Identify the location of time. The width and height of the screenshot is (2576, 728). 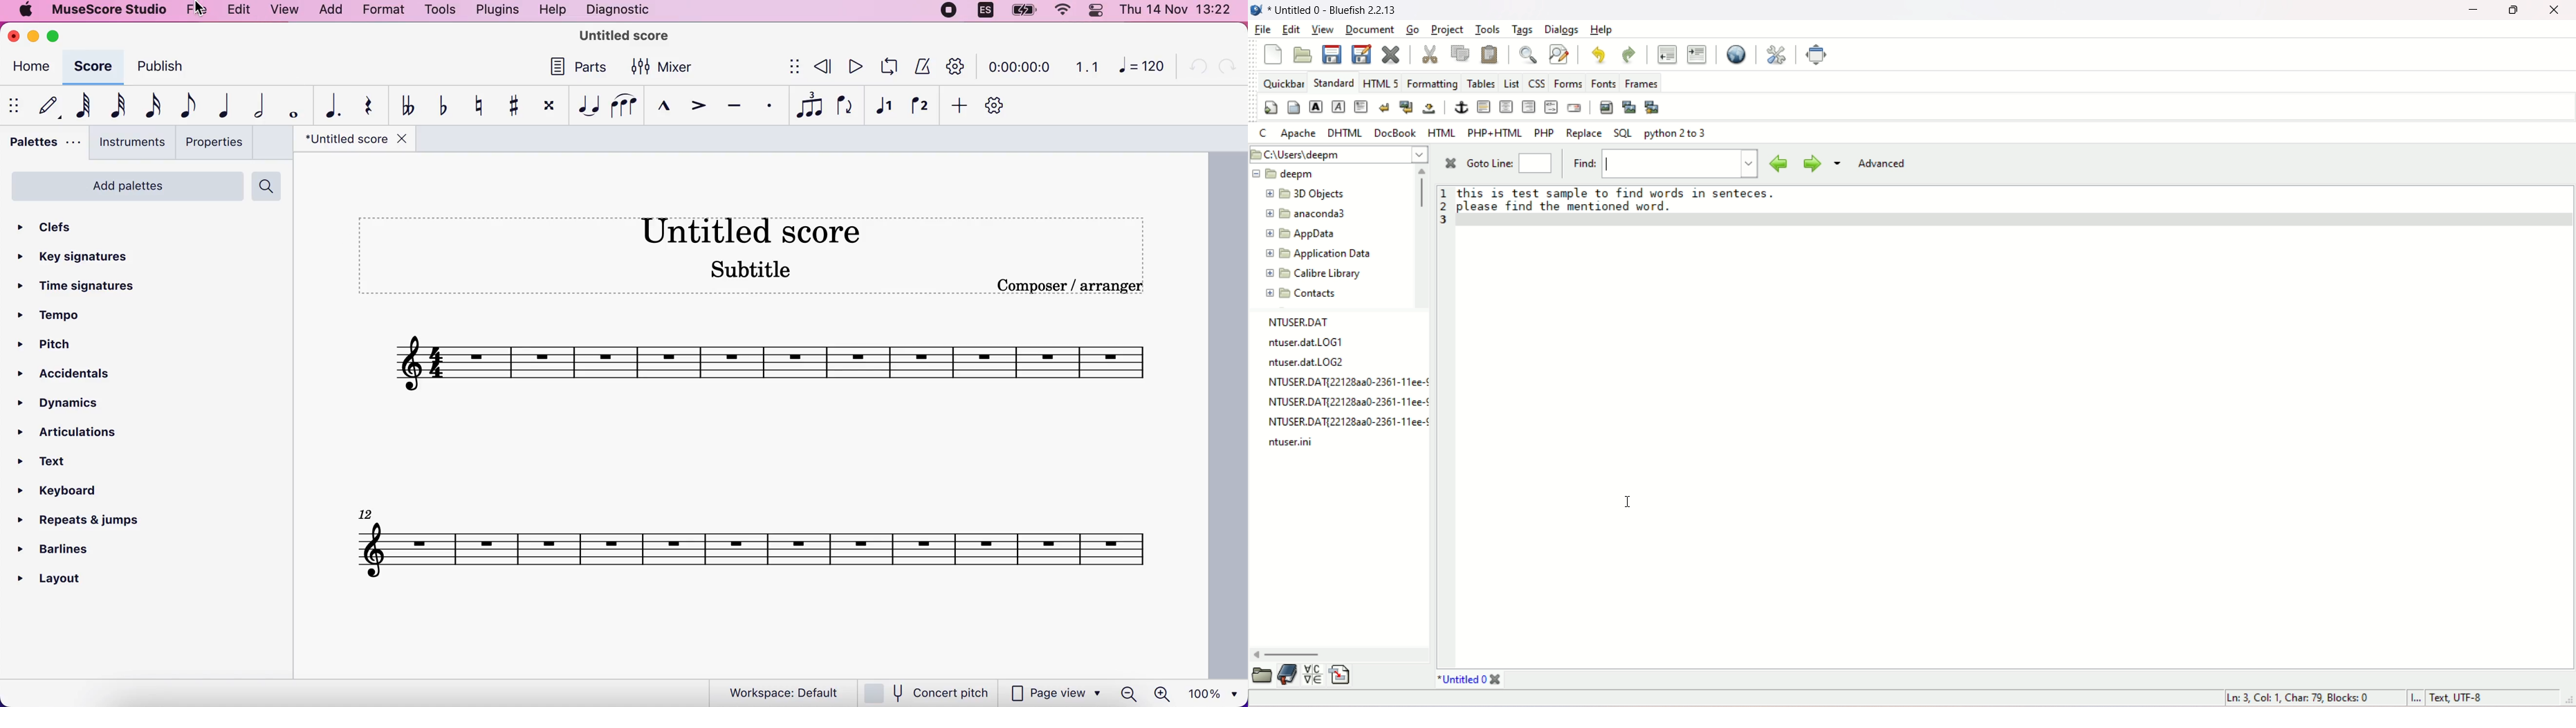
(1021, 66).